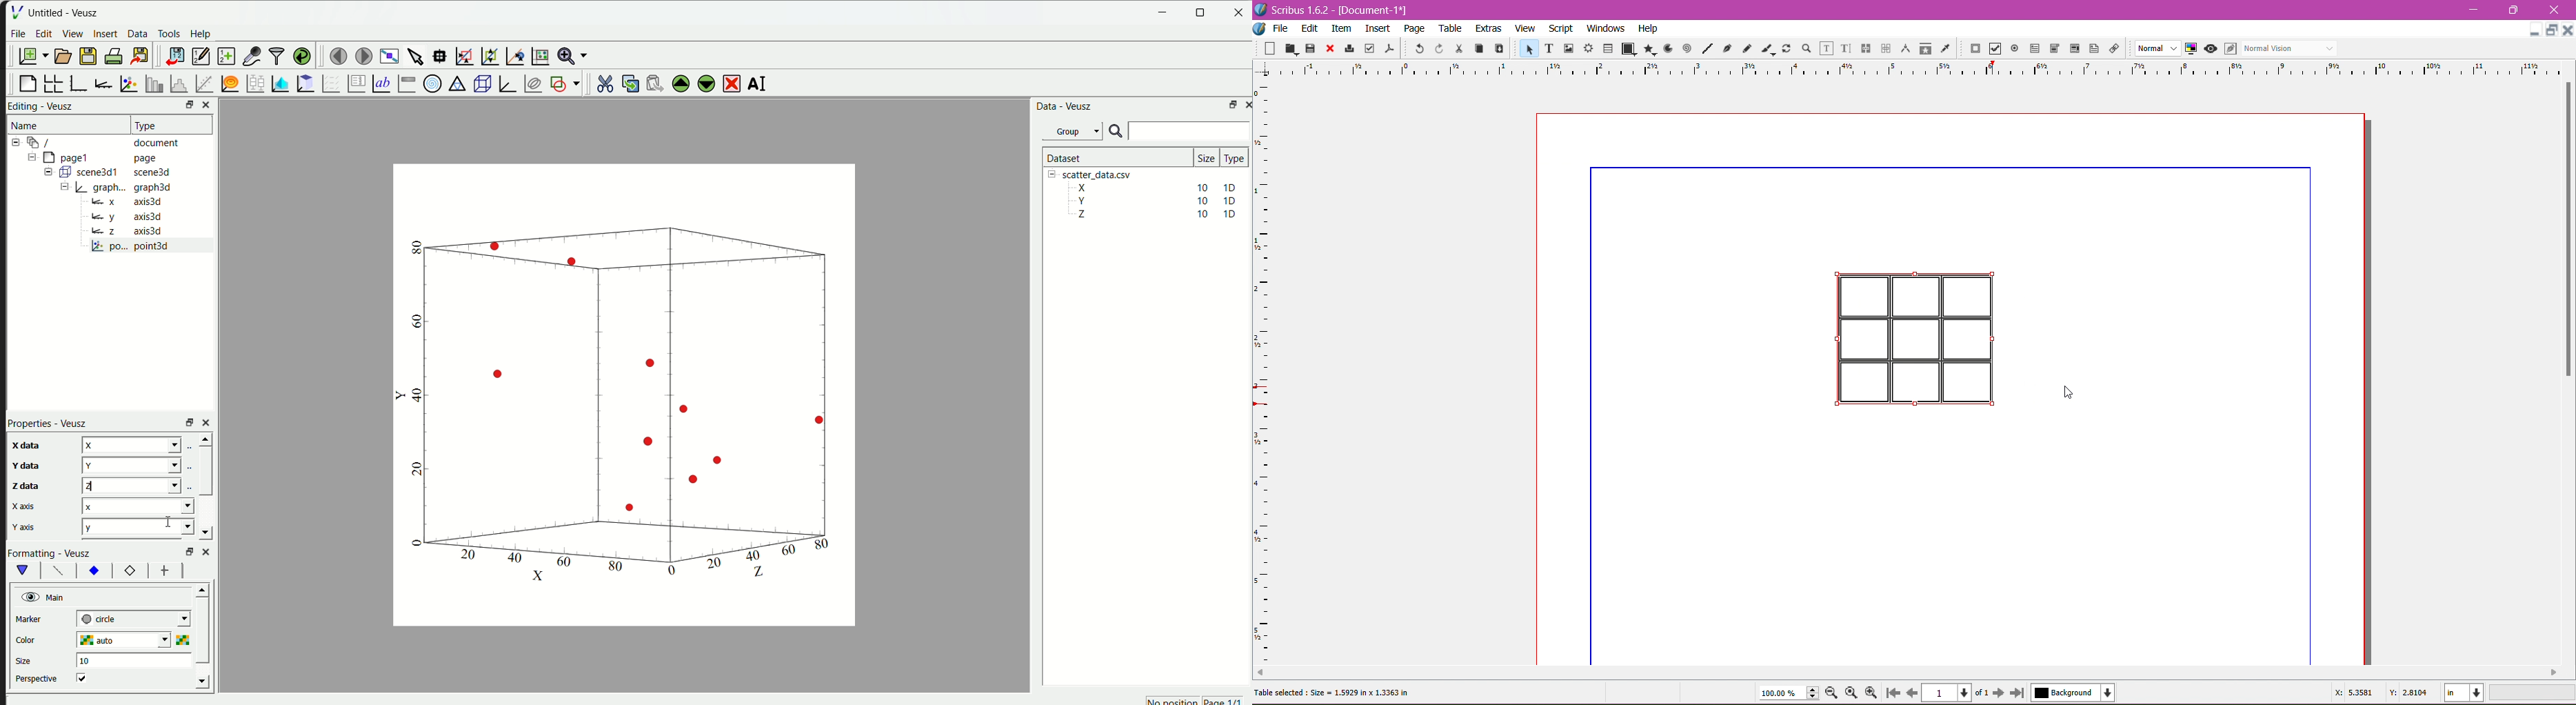 This screenshot has width=2576, height=728. I want to click on Preflight Verifier, so click(1369, 46).